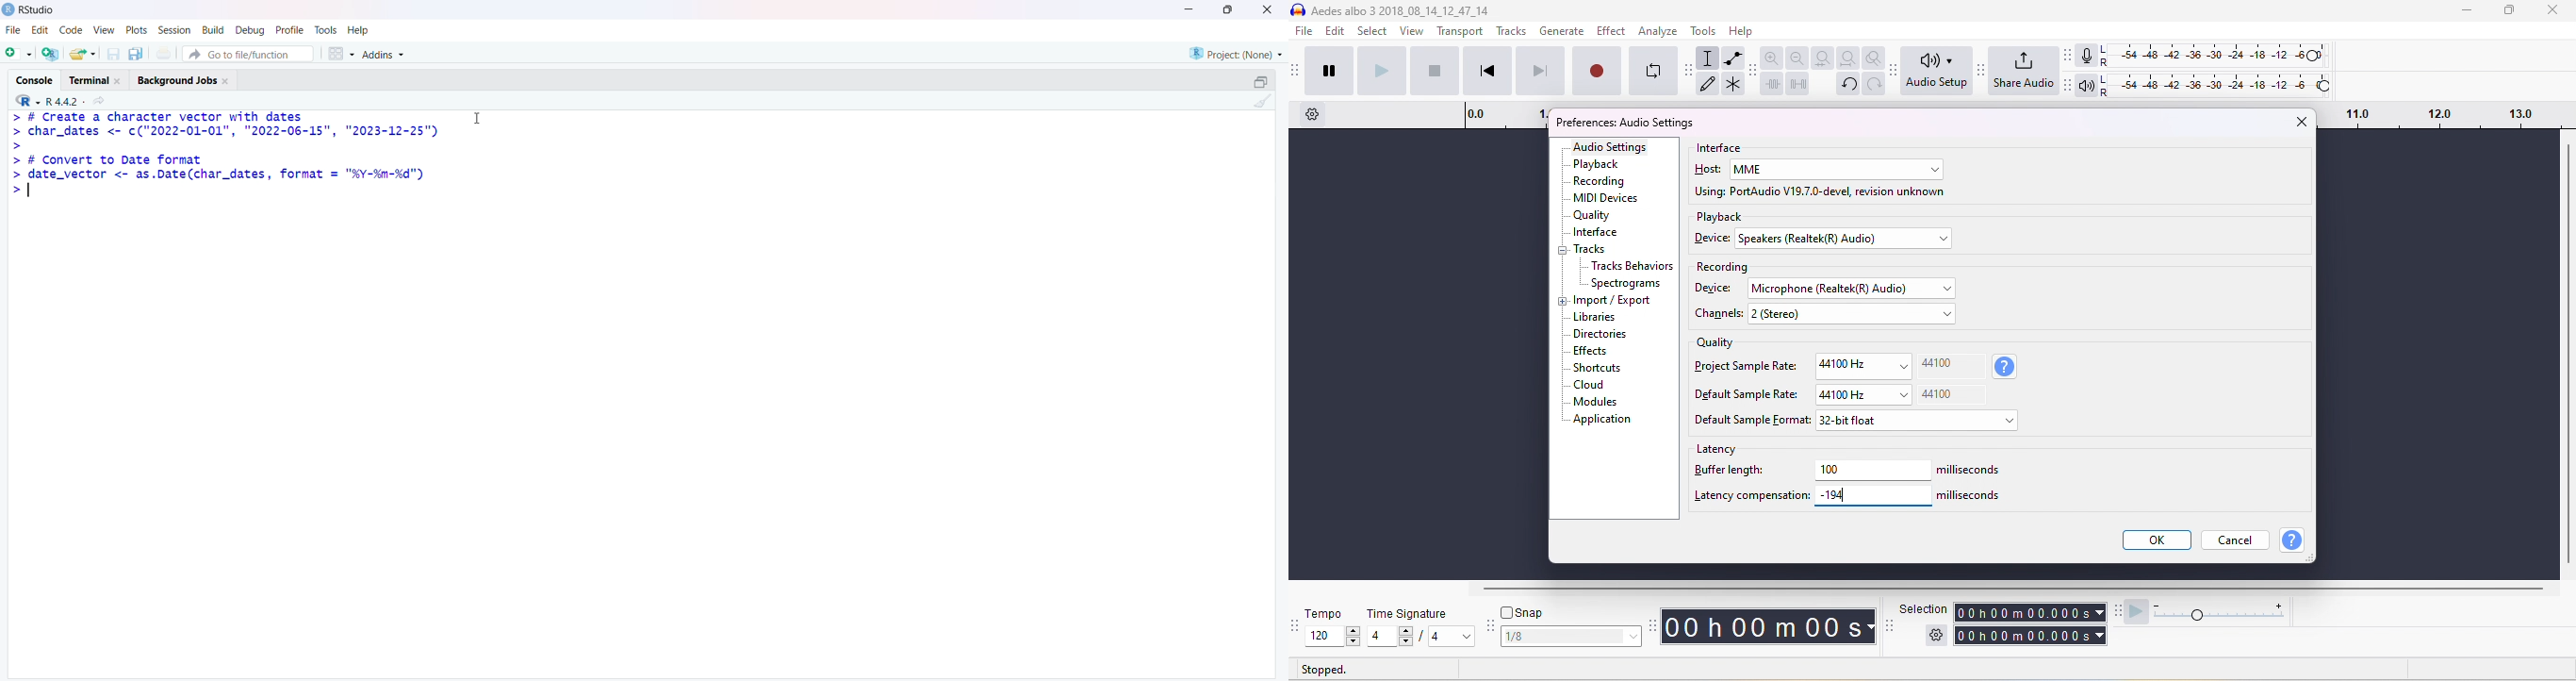 Image resolution: width=2576 pixels, height=700 pixels. What do you see at coordinates (1752, 70) in the screenshot?
I see `audacity edit toolbar` at bounding box center [1752, 70].